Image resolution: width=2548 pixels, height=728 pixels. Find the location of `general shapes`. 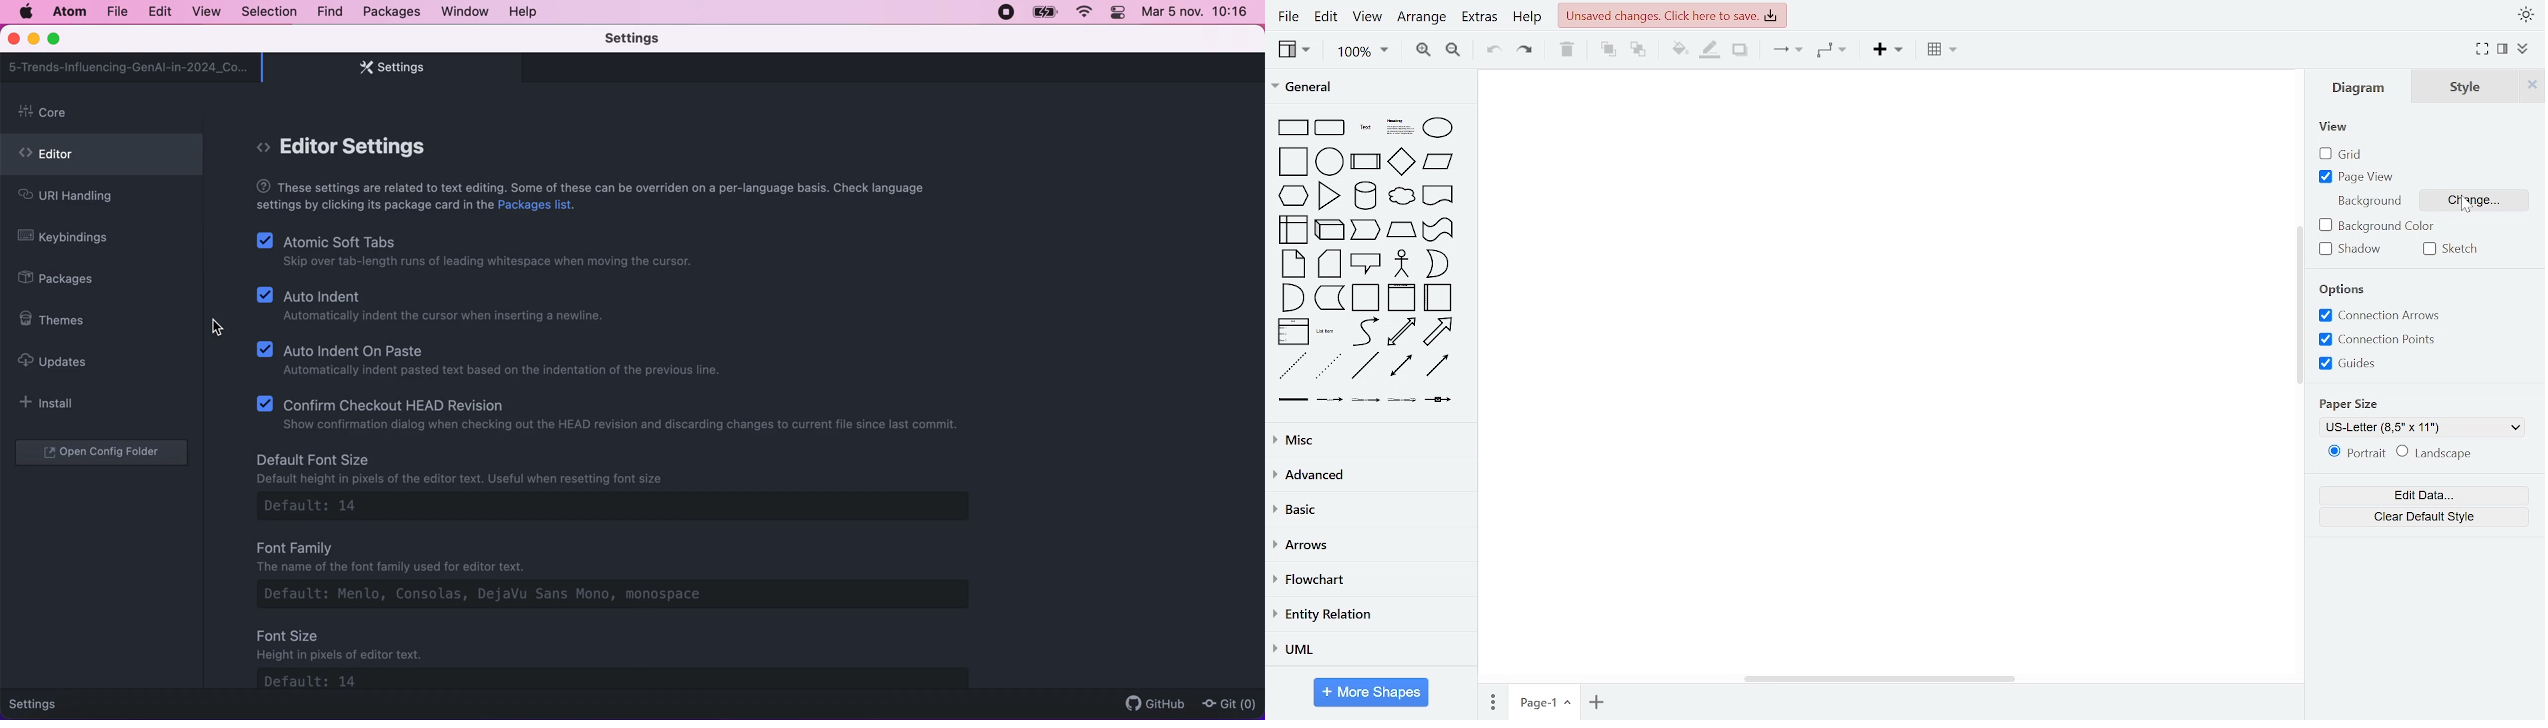

general shapes is located at coordinates (1366, 401).